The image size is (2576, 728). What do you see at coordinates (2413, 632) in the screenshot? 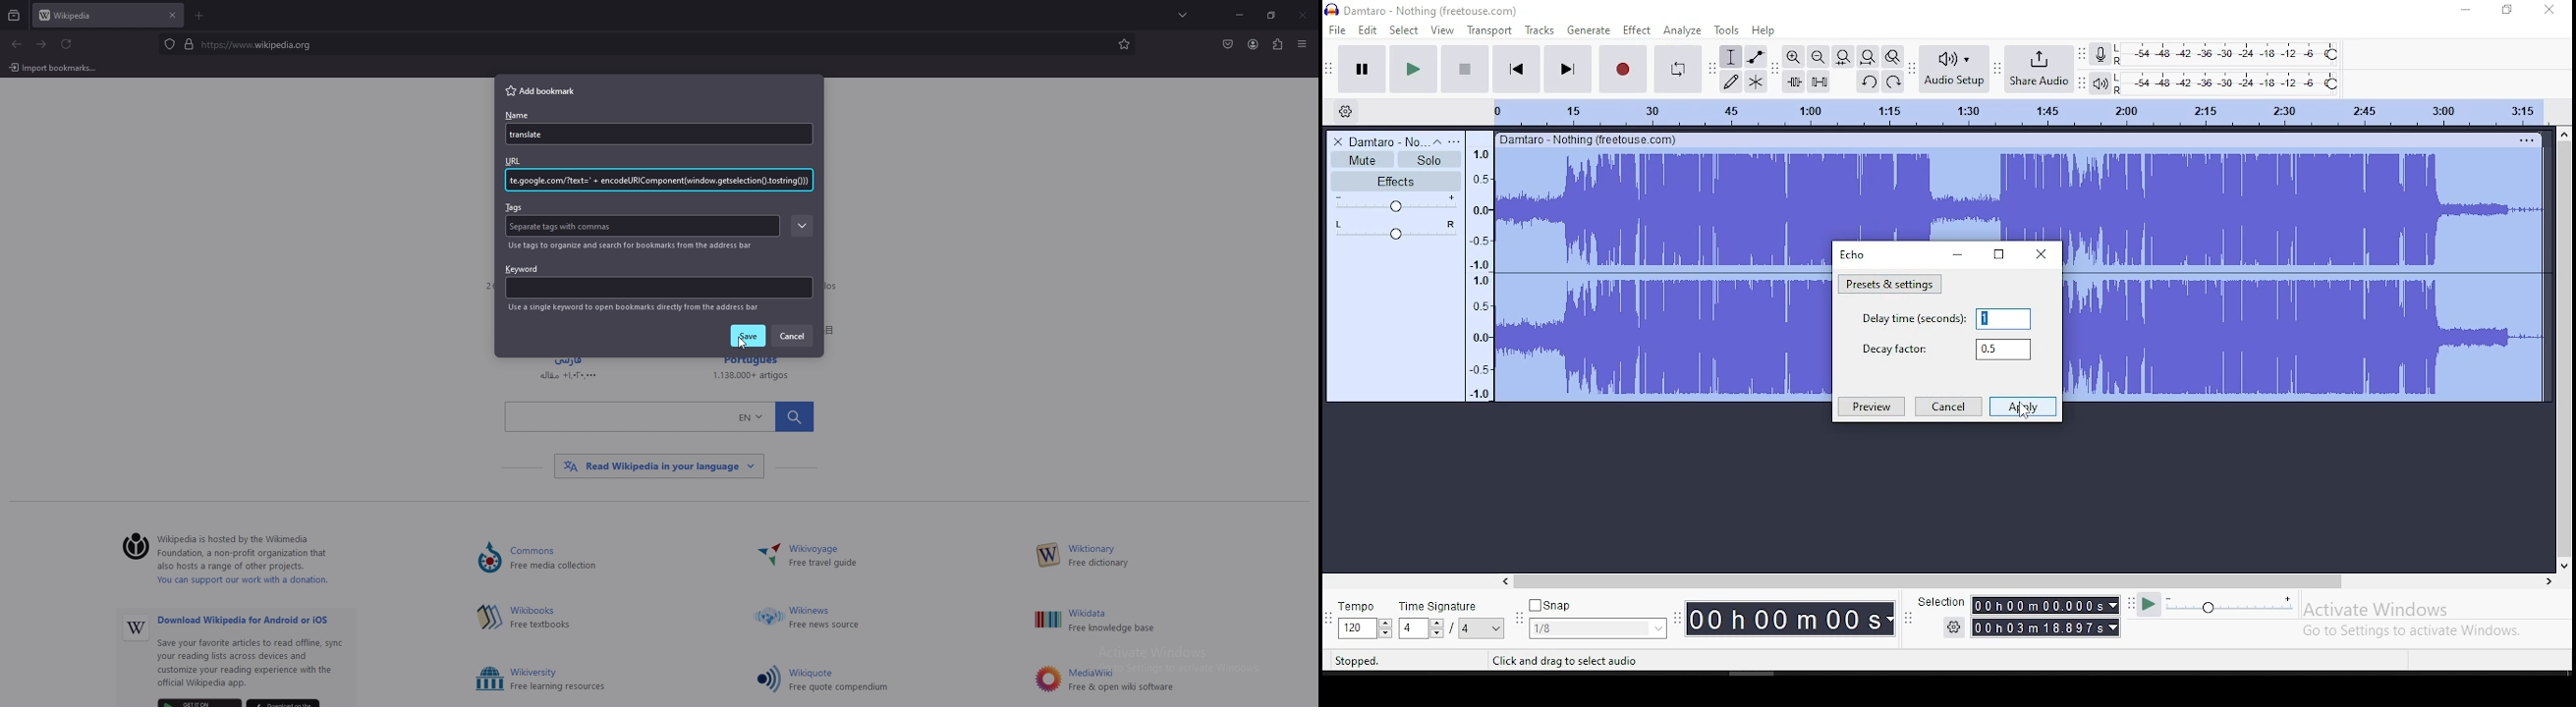
I see `Go to Settings to activate Windows.` at bounding box center [2413, 632].